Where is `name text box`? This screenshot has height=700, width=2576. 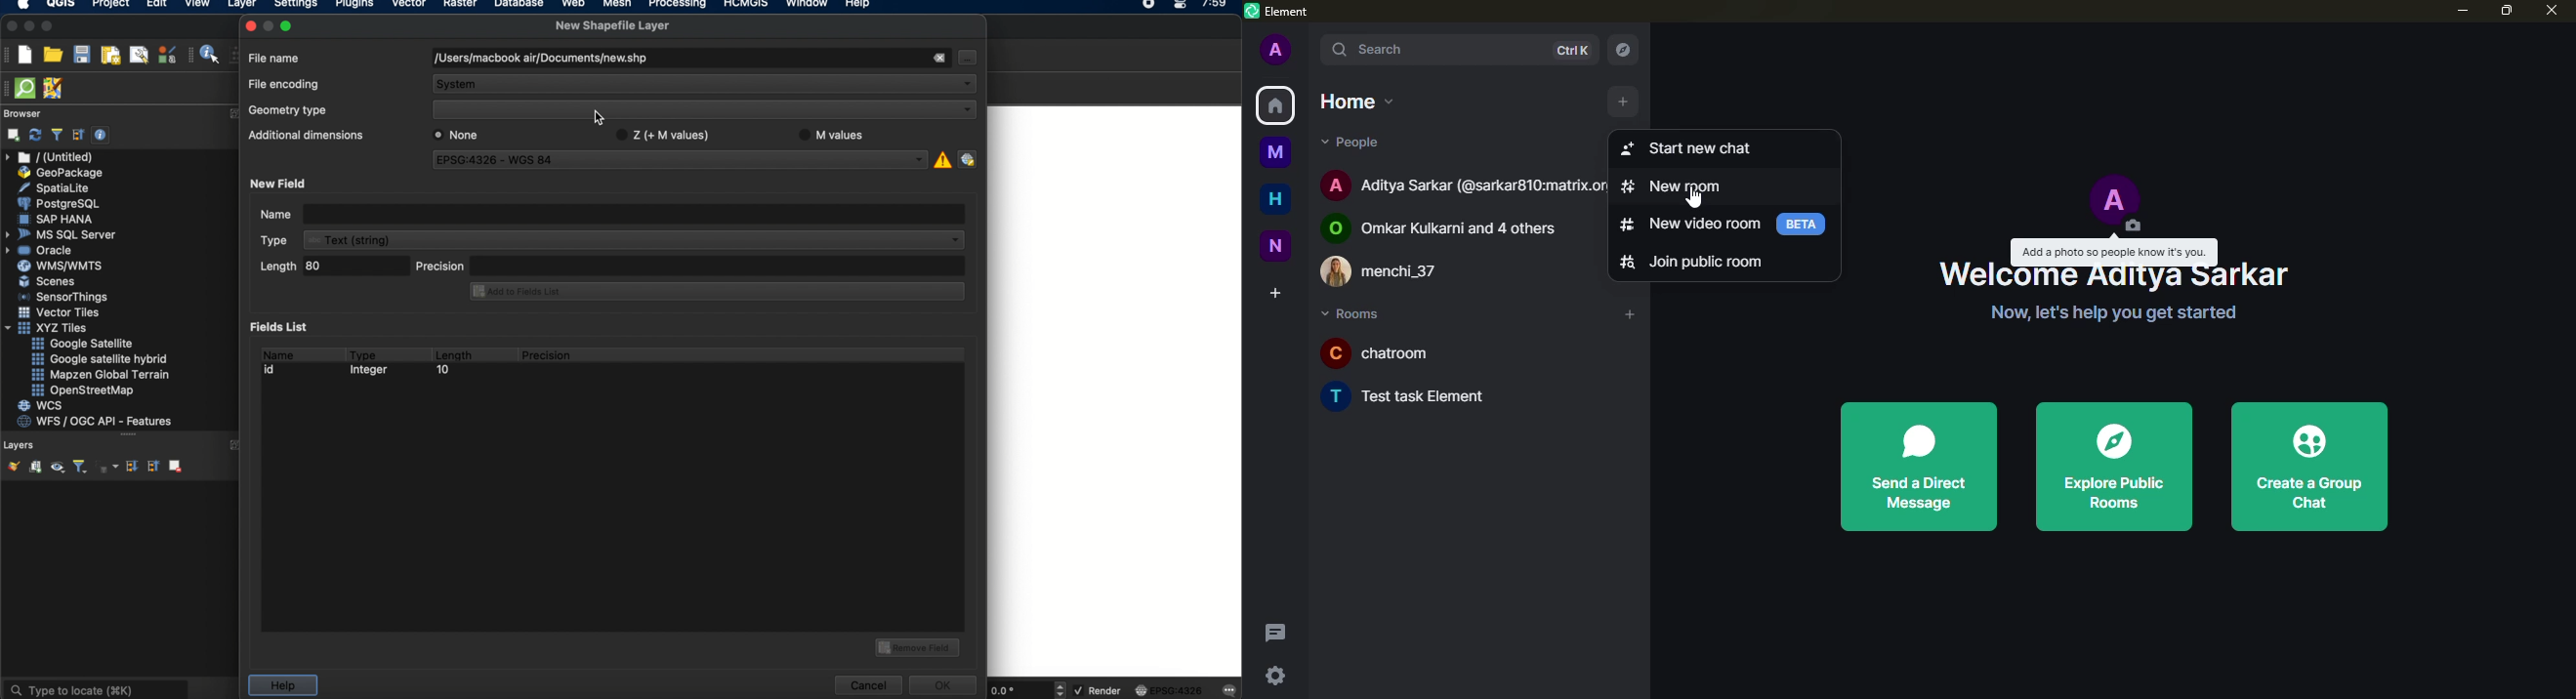
name text box is located at coordinates (610, 212).